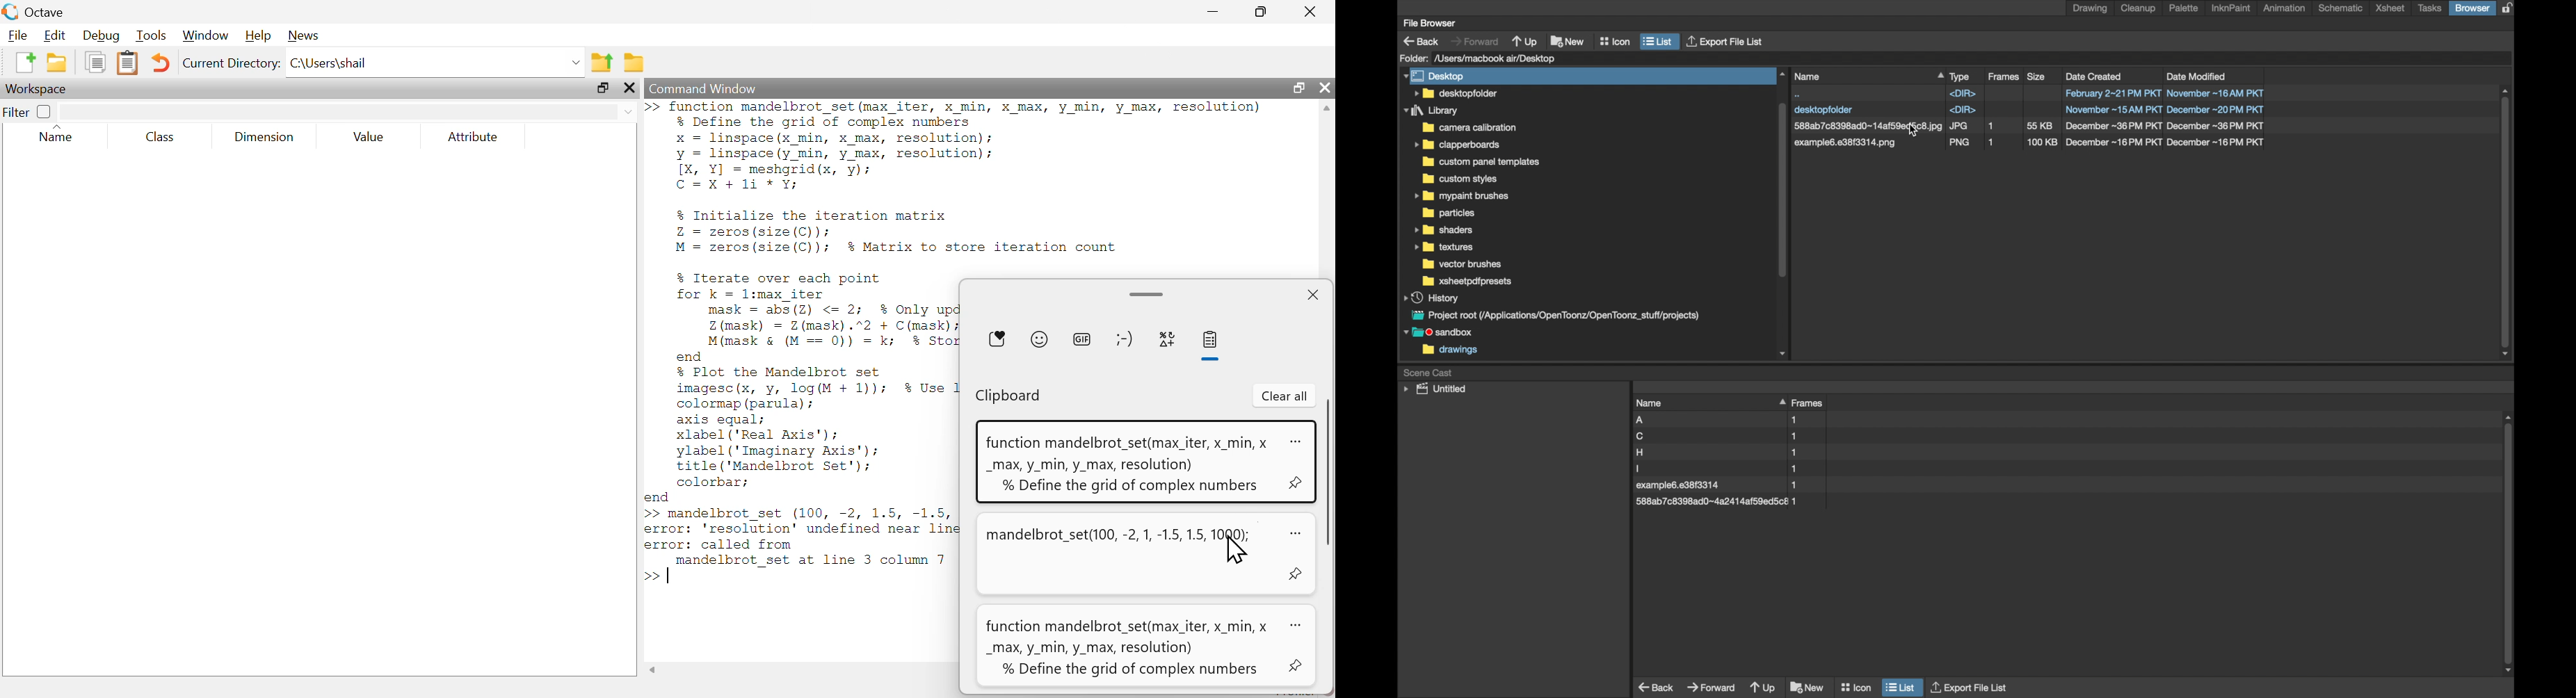 This screenshot has width=2576, height=700. What do you see at coordinates (602, 89) in the screenshot?
I see `maximize` at bounding box center [602, 89].